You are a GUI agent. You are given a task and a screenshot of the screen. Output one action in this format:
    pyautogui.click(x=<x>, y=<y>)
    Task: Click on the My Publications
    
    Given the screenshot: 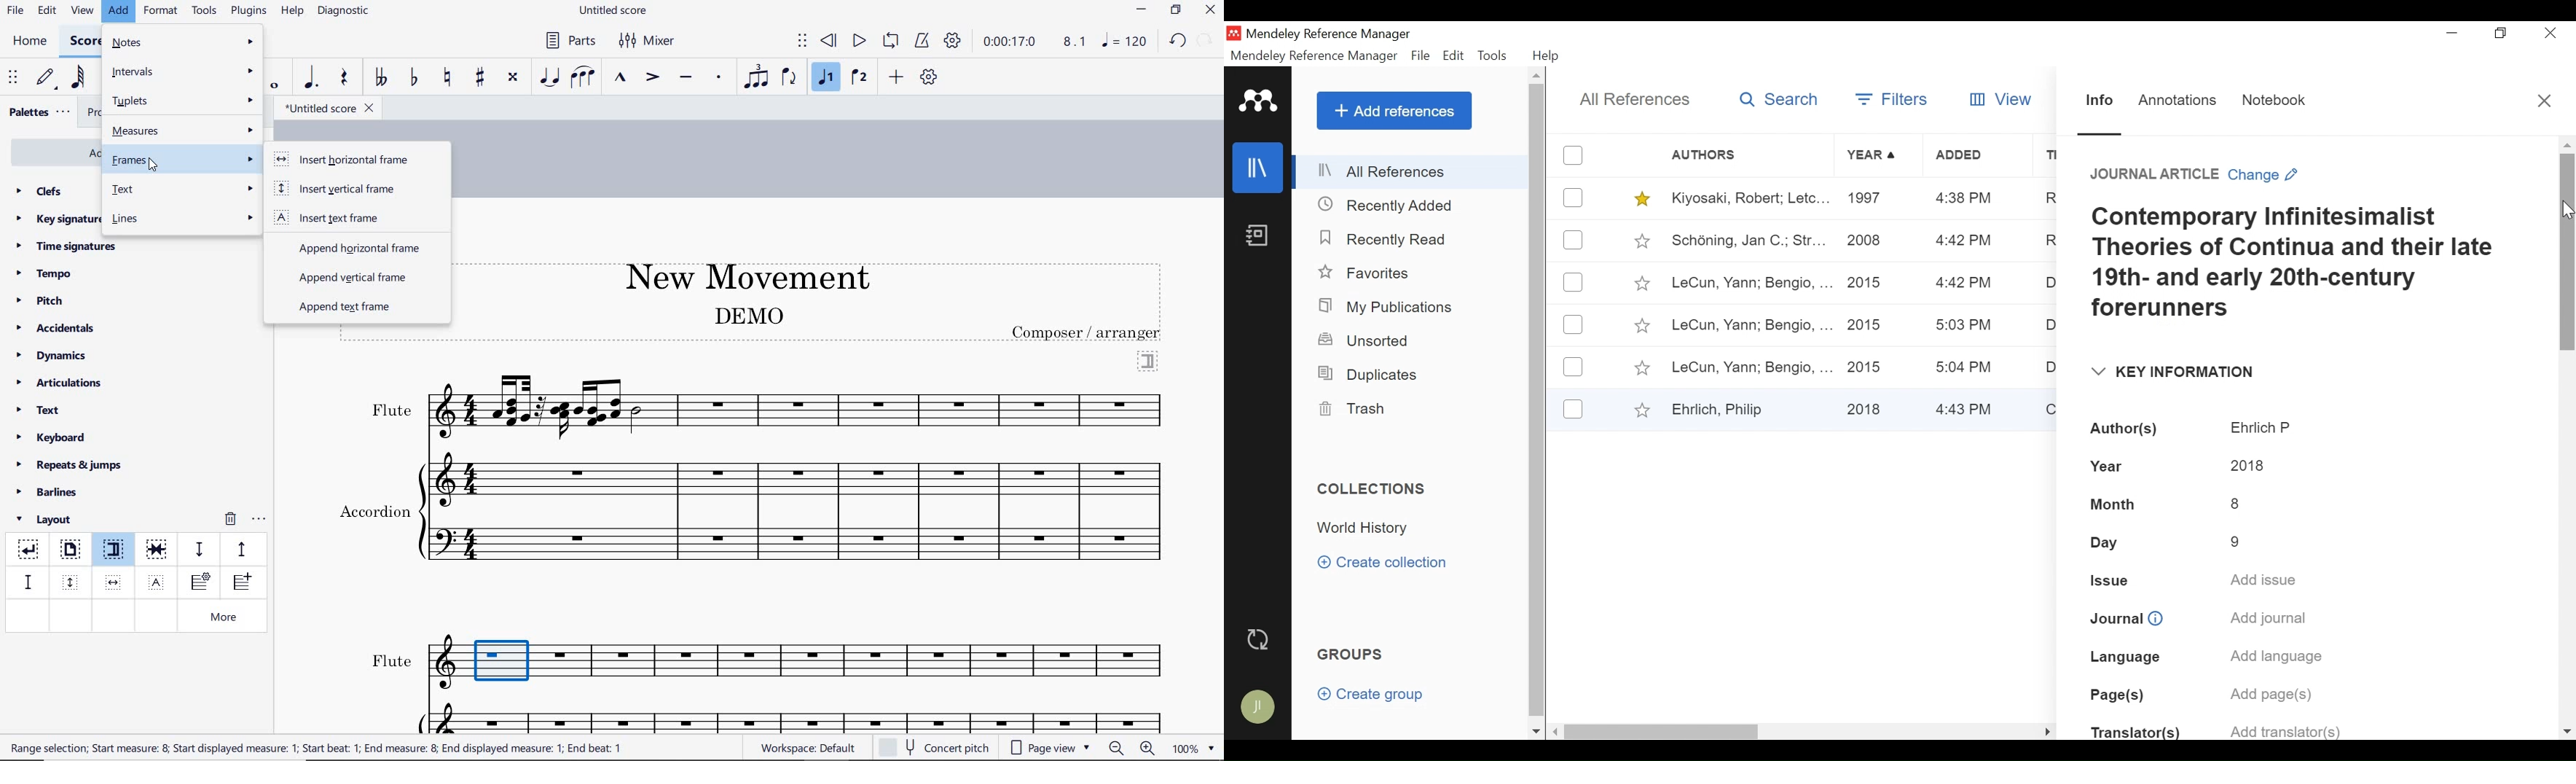 What is the action you would take?
    pyautogui.click(x=1385, y=307)
    